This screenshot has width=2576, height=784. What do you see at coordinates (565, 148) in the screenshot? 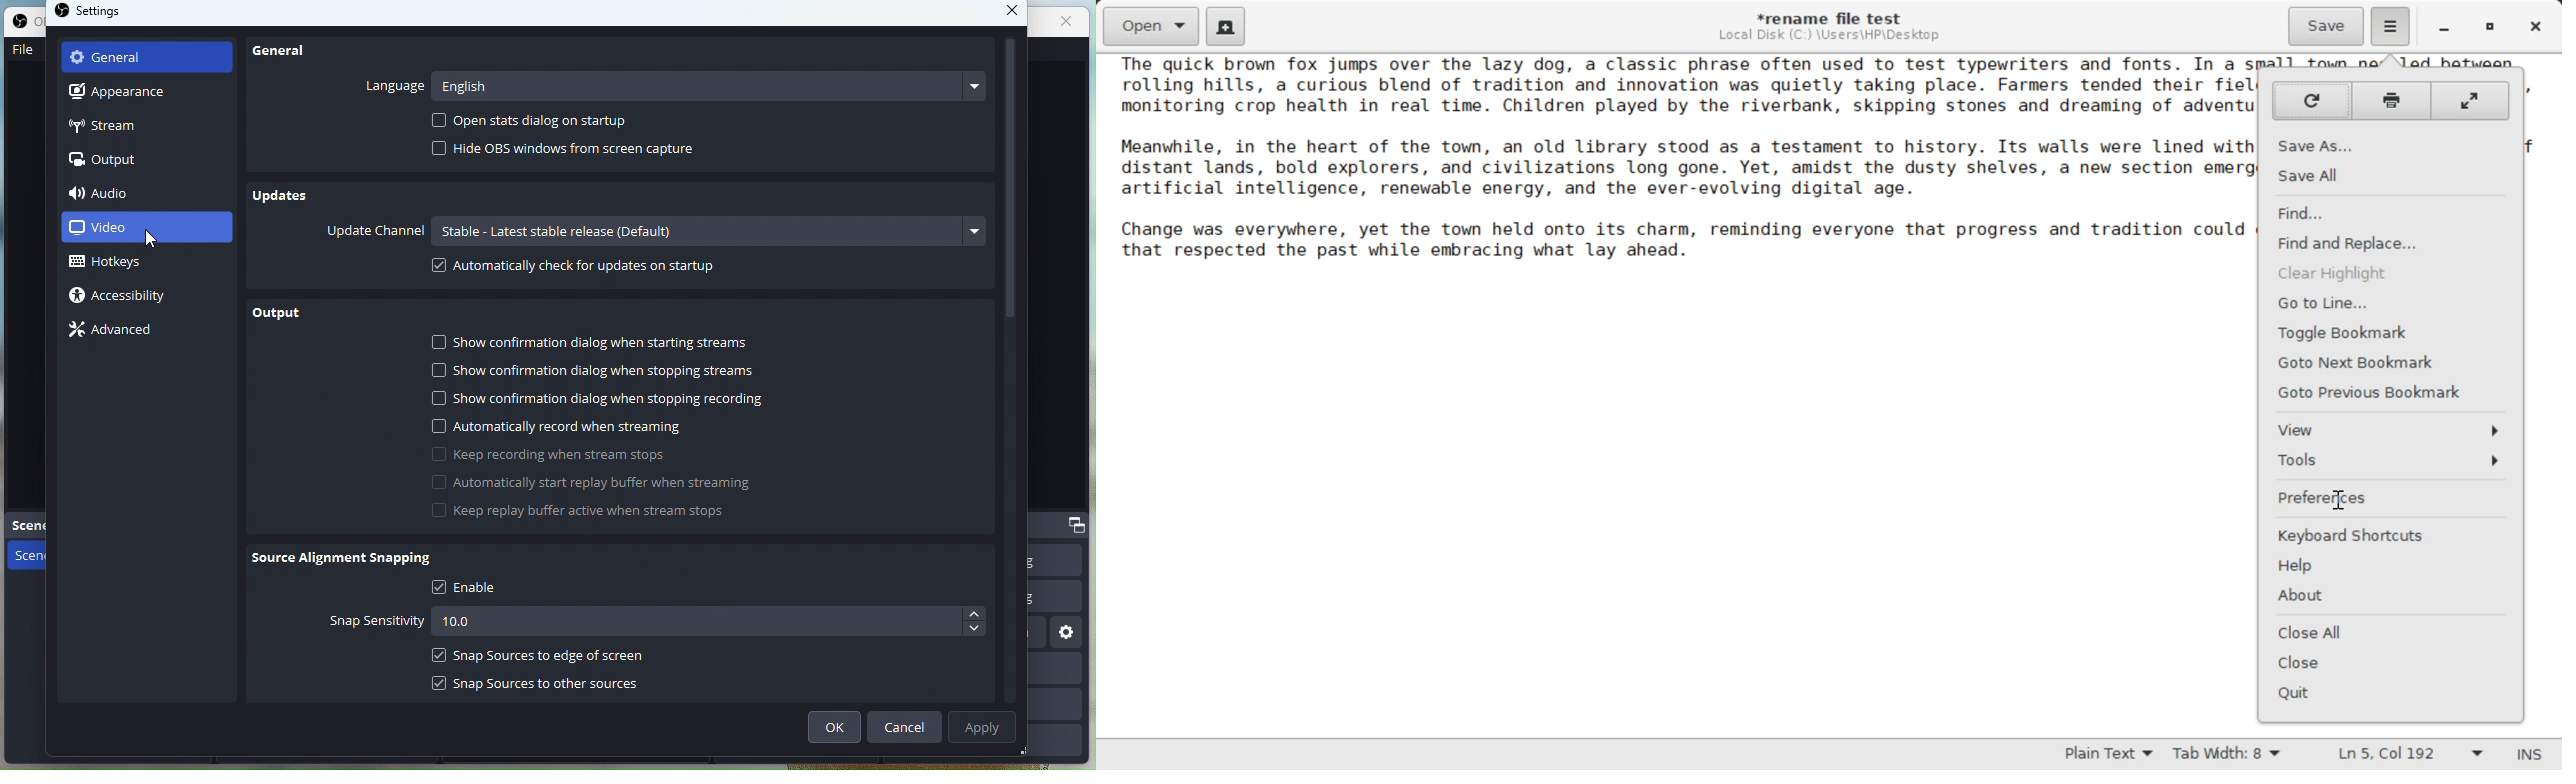
I see `Hide OBS windows from screen capture` at bounding box center [565, 148].